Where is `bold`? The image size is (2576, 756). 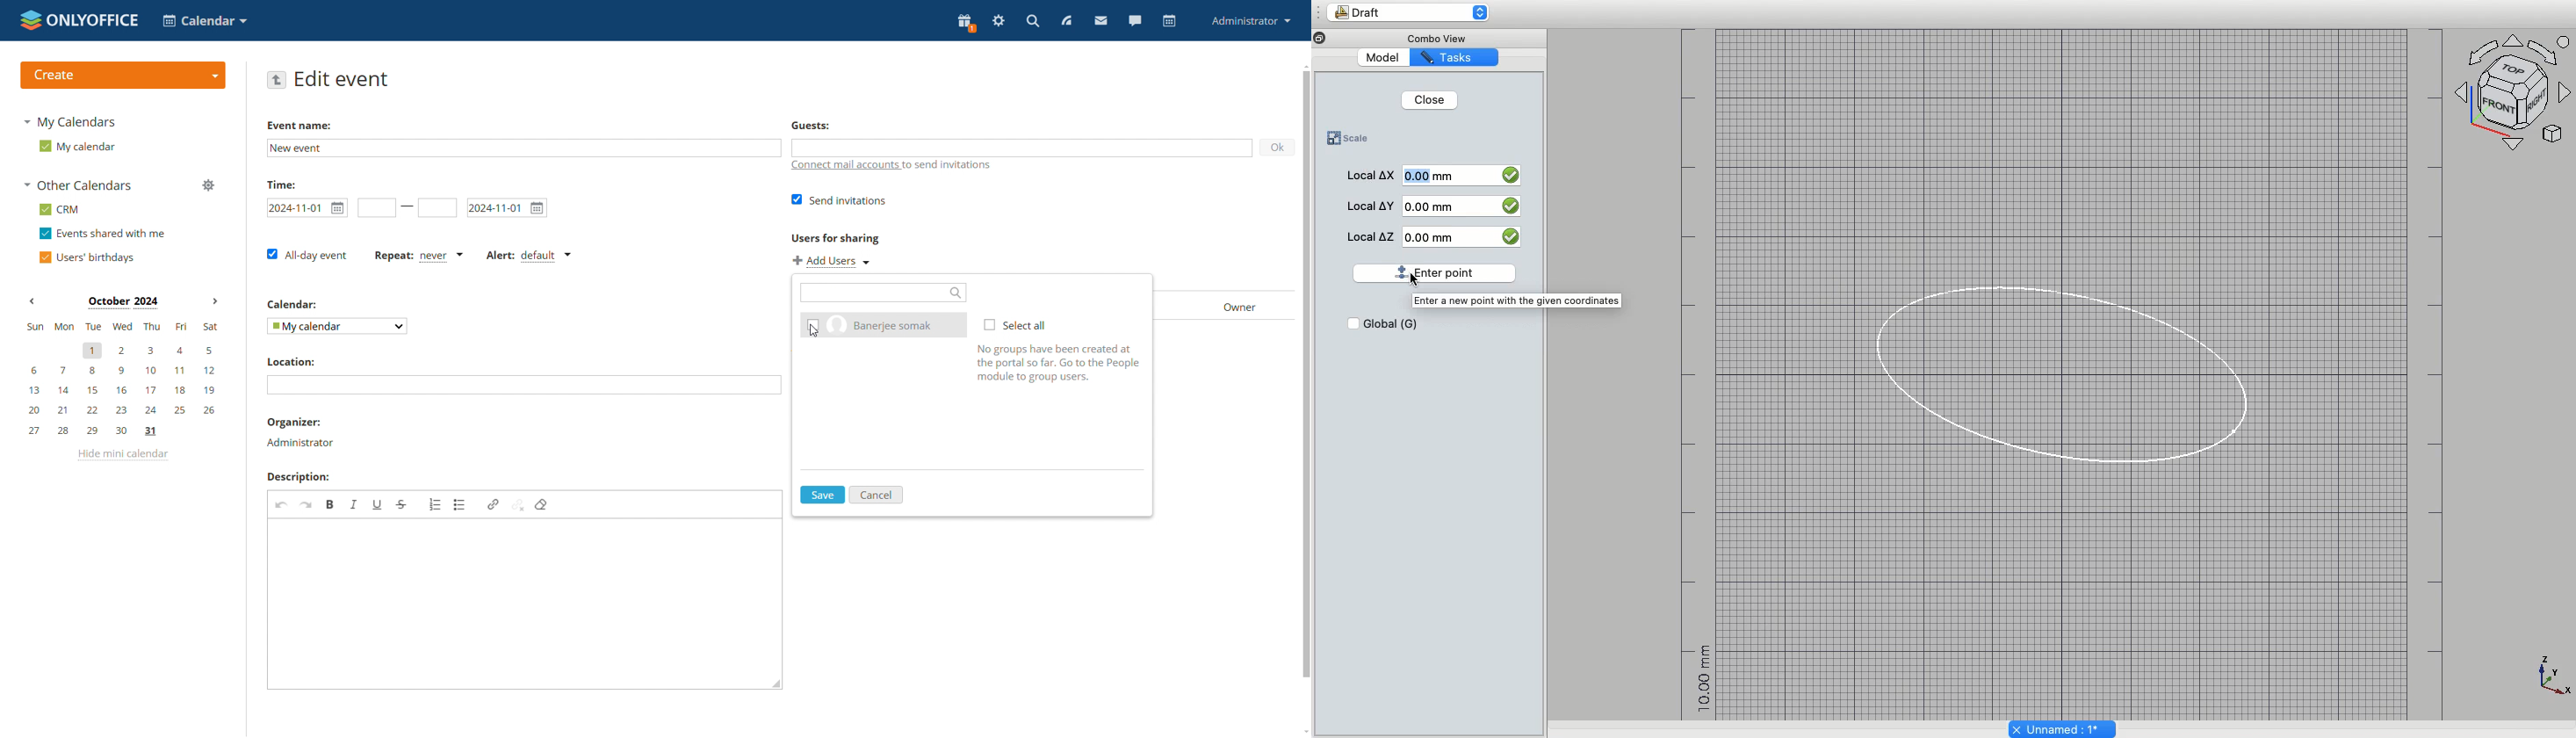 bold is located at coordinates (329, 505).